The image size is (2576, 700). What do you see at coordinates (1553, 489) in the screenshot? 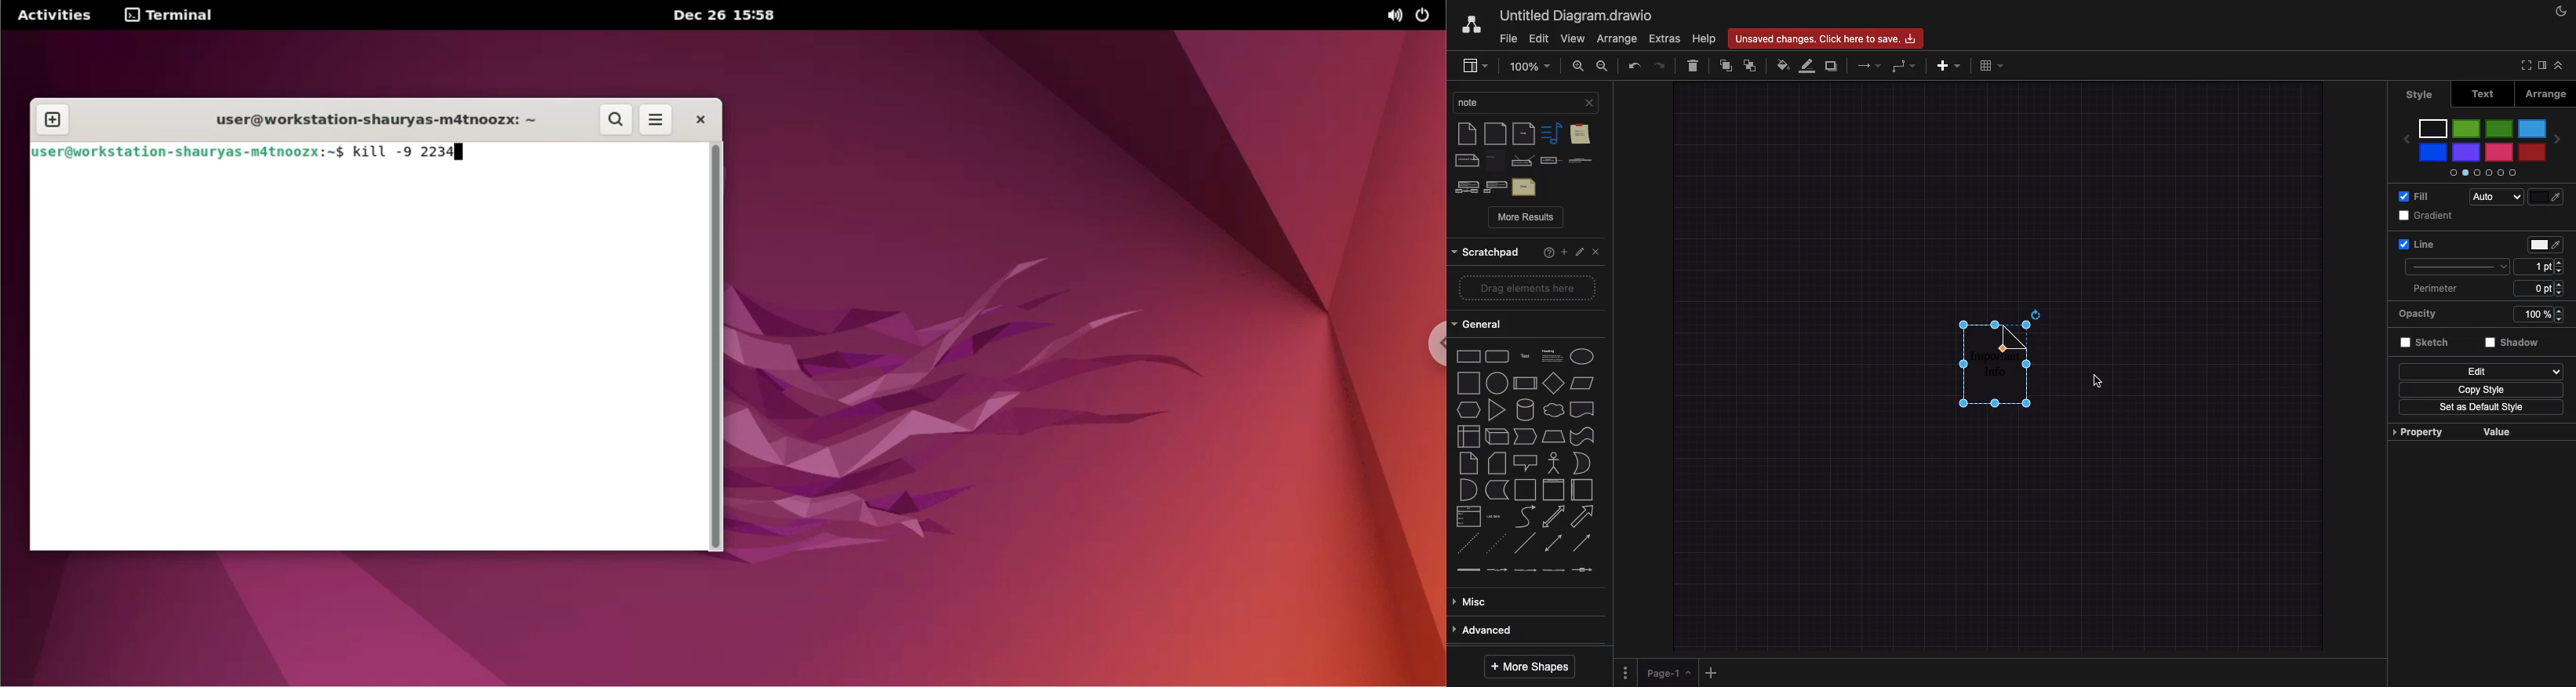
I see `vertical container` at bounding box center [1553, 489].